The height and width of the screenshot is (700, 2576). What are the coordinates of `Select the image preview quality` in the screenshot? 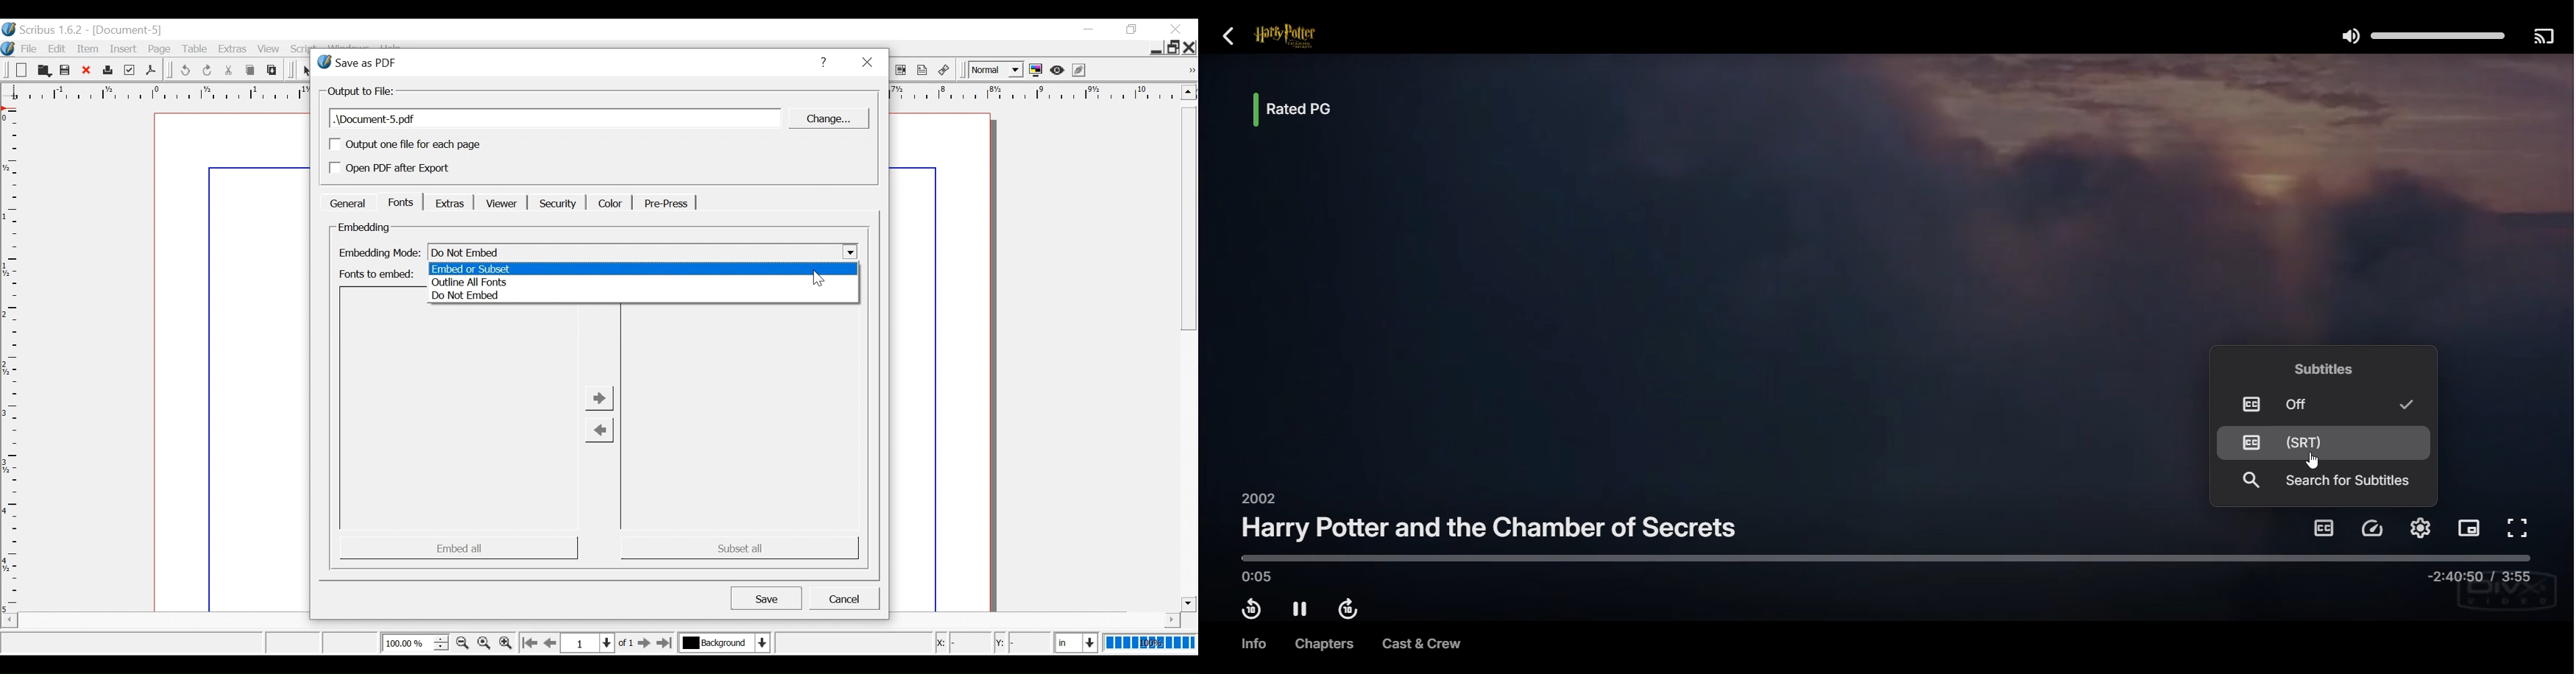 It's located at (994, 71).